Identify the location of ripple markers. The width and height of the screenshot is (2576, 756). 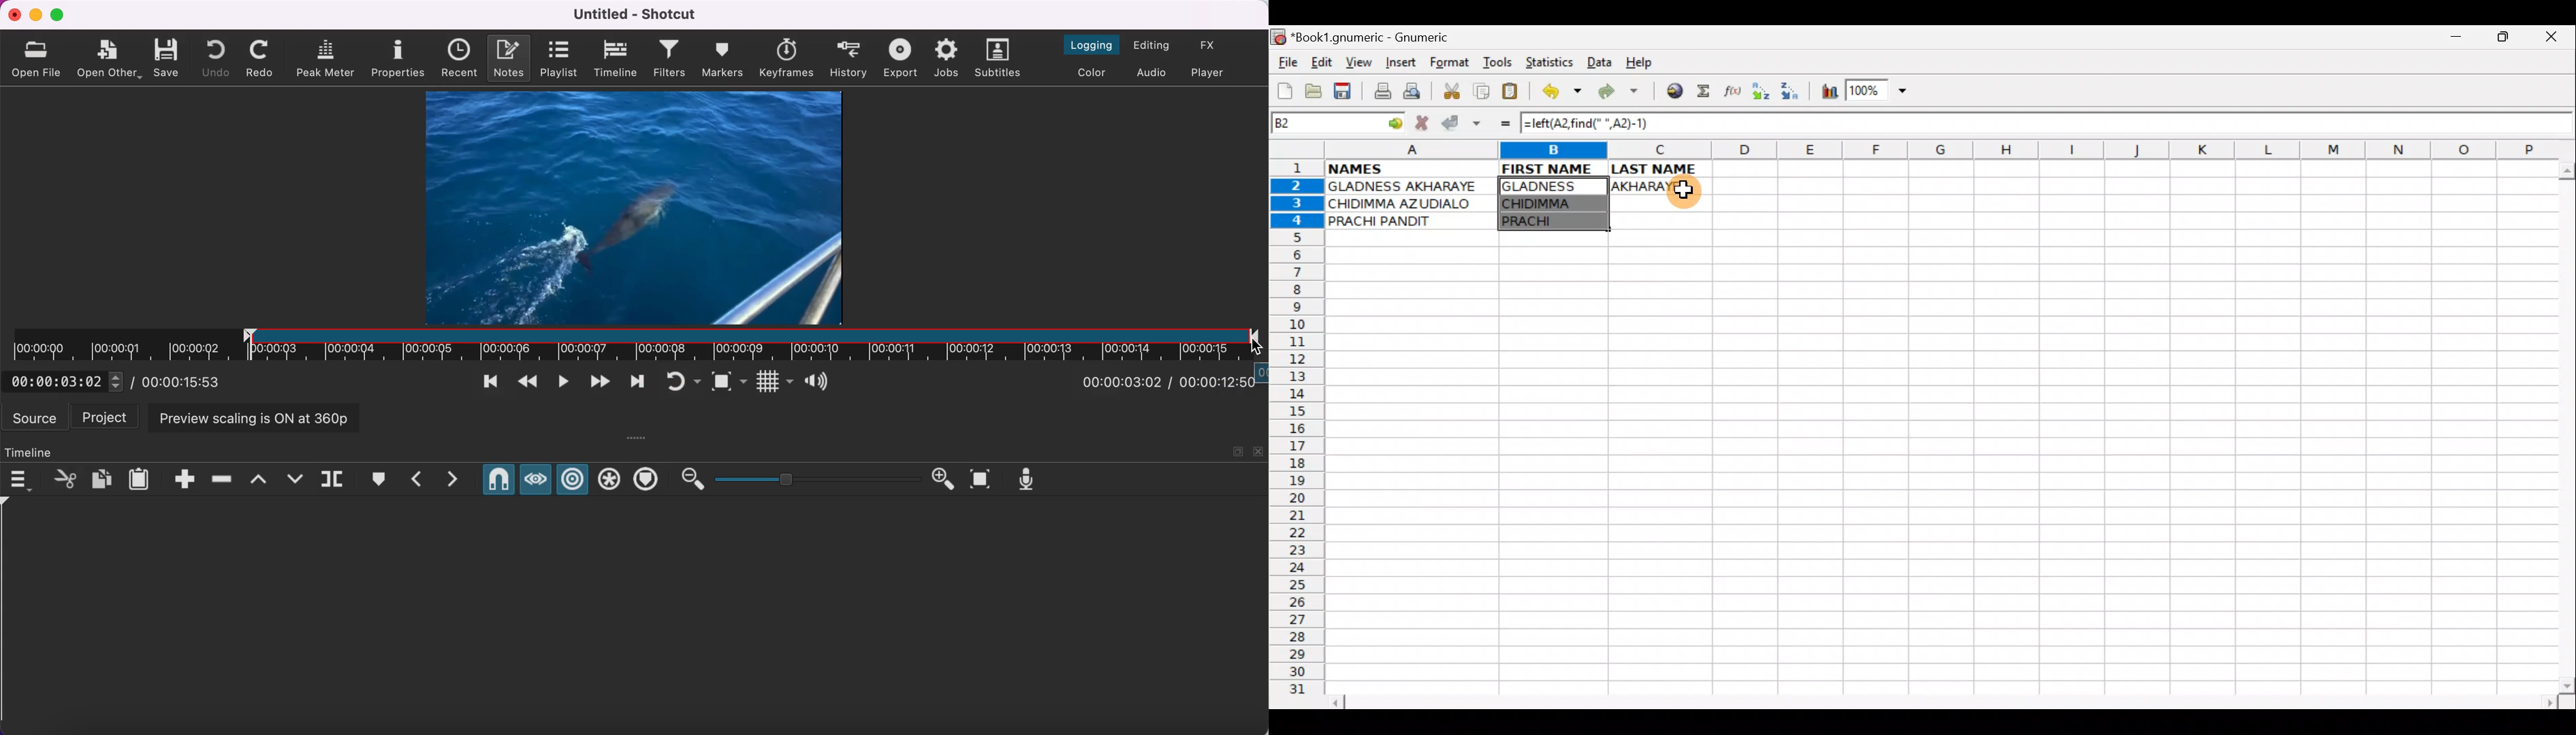
(647, 480).